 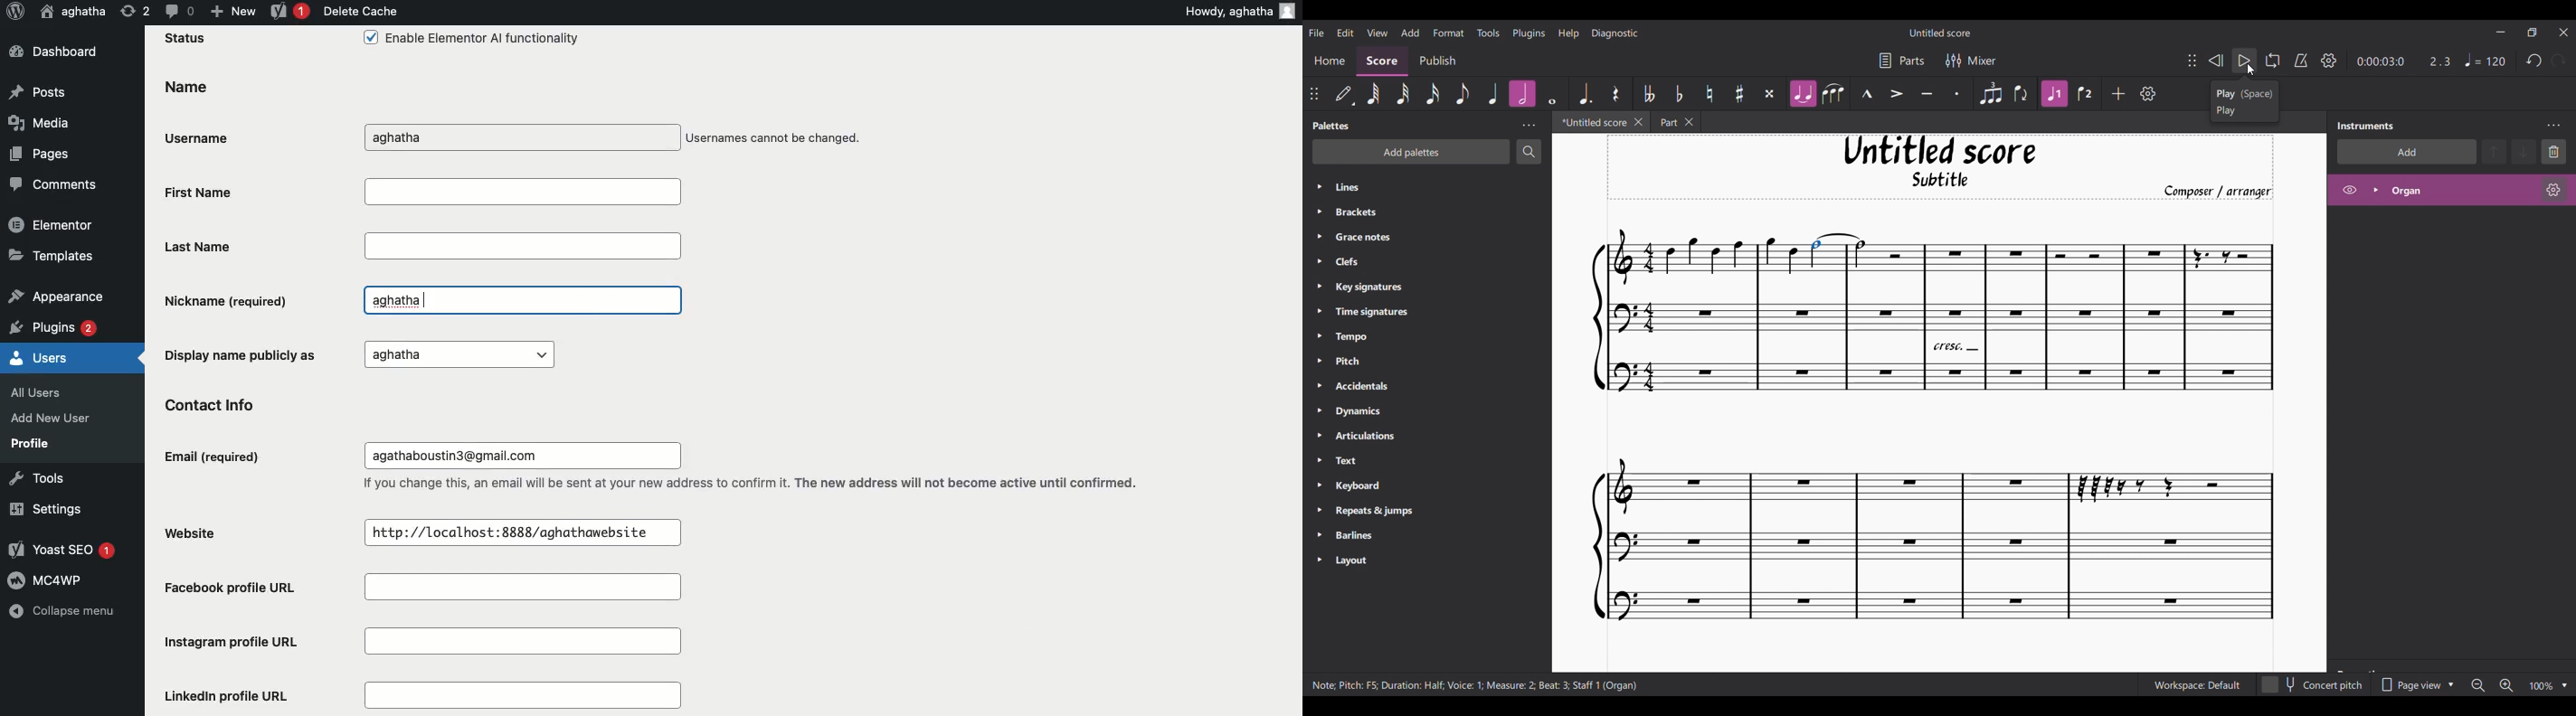 I want to click on Tenuto, so click(x=1926, y=94).